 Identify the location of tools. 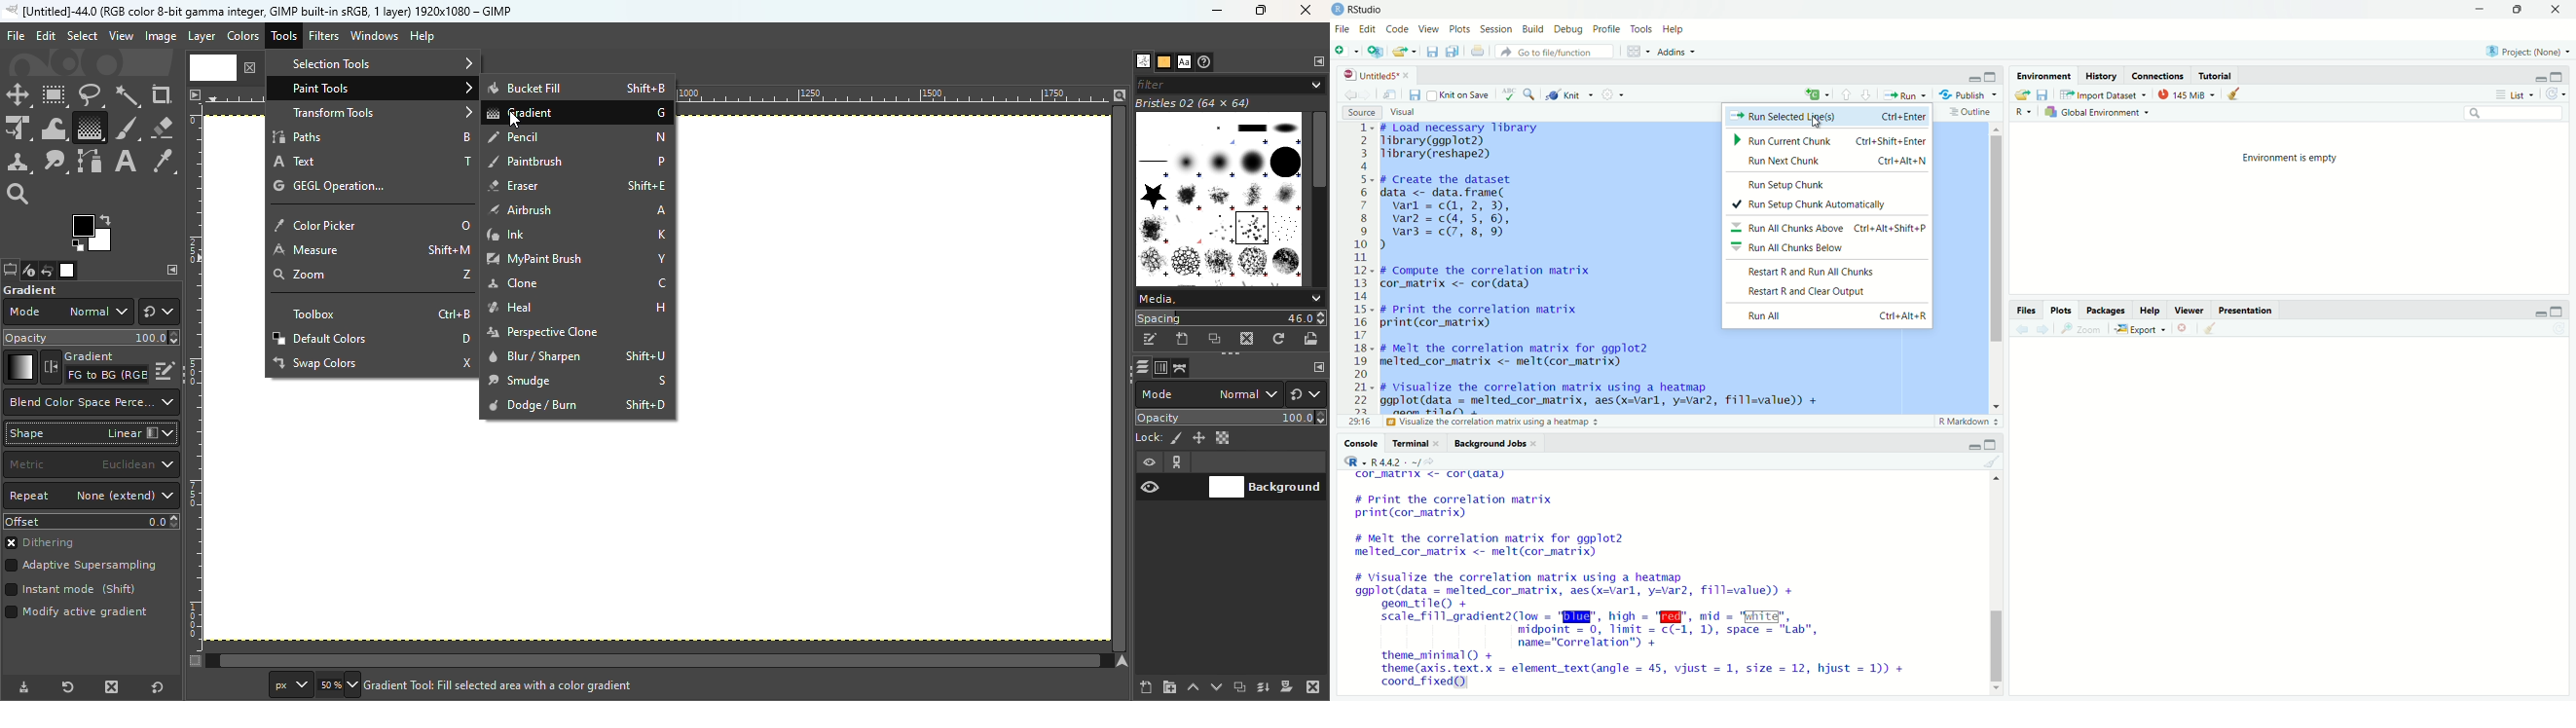
(1641, 30).